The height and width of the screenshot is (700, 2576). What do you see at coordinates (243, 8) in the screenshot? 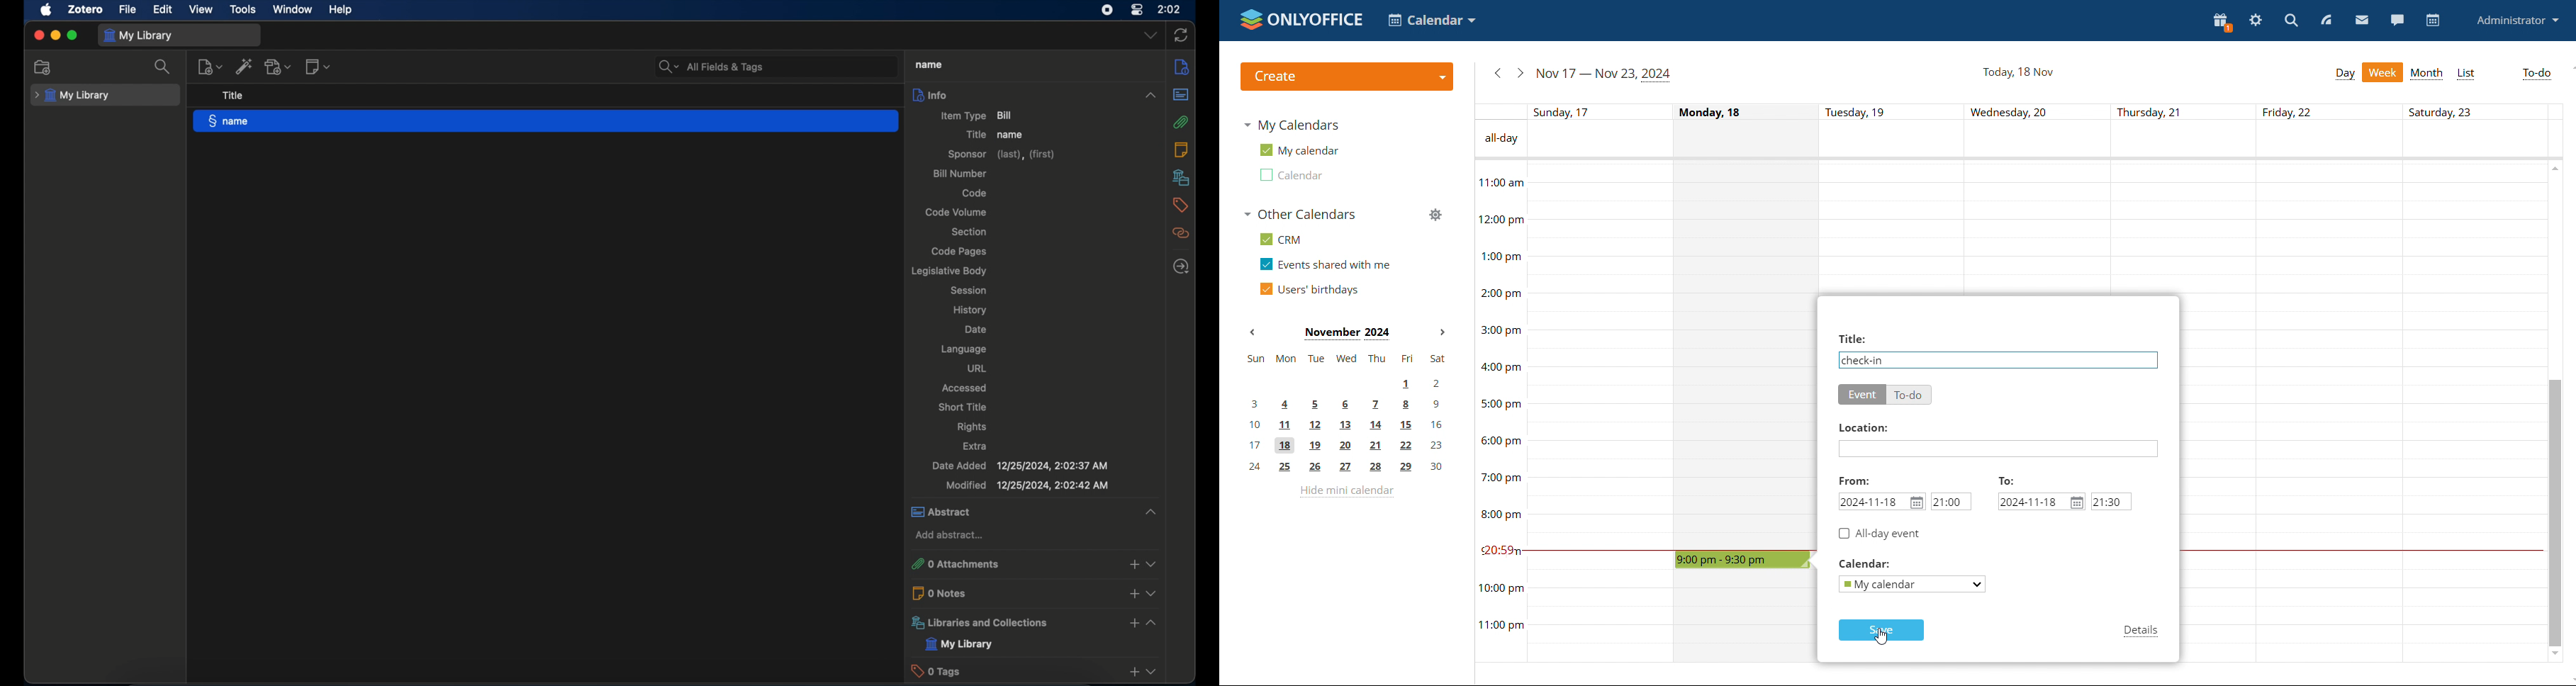
I see `tools` at bounding box center [243, 8].